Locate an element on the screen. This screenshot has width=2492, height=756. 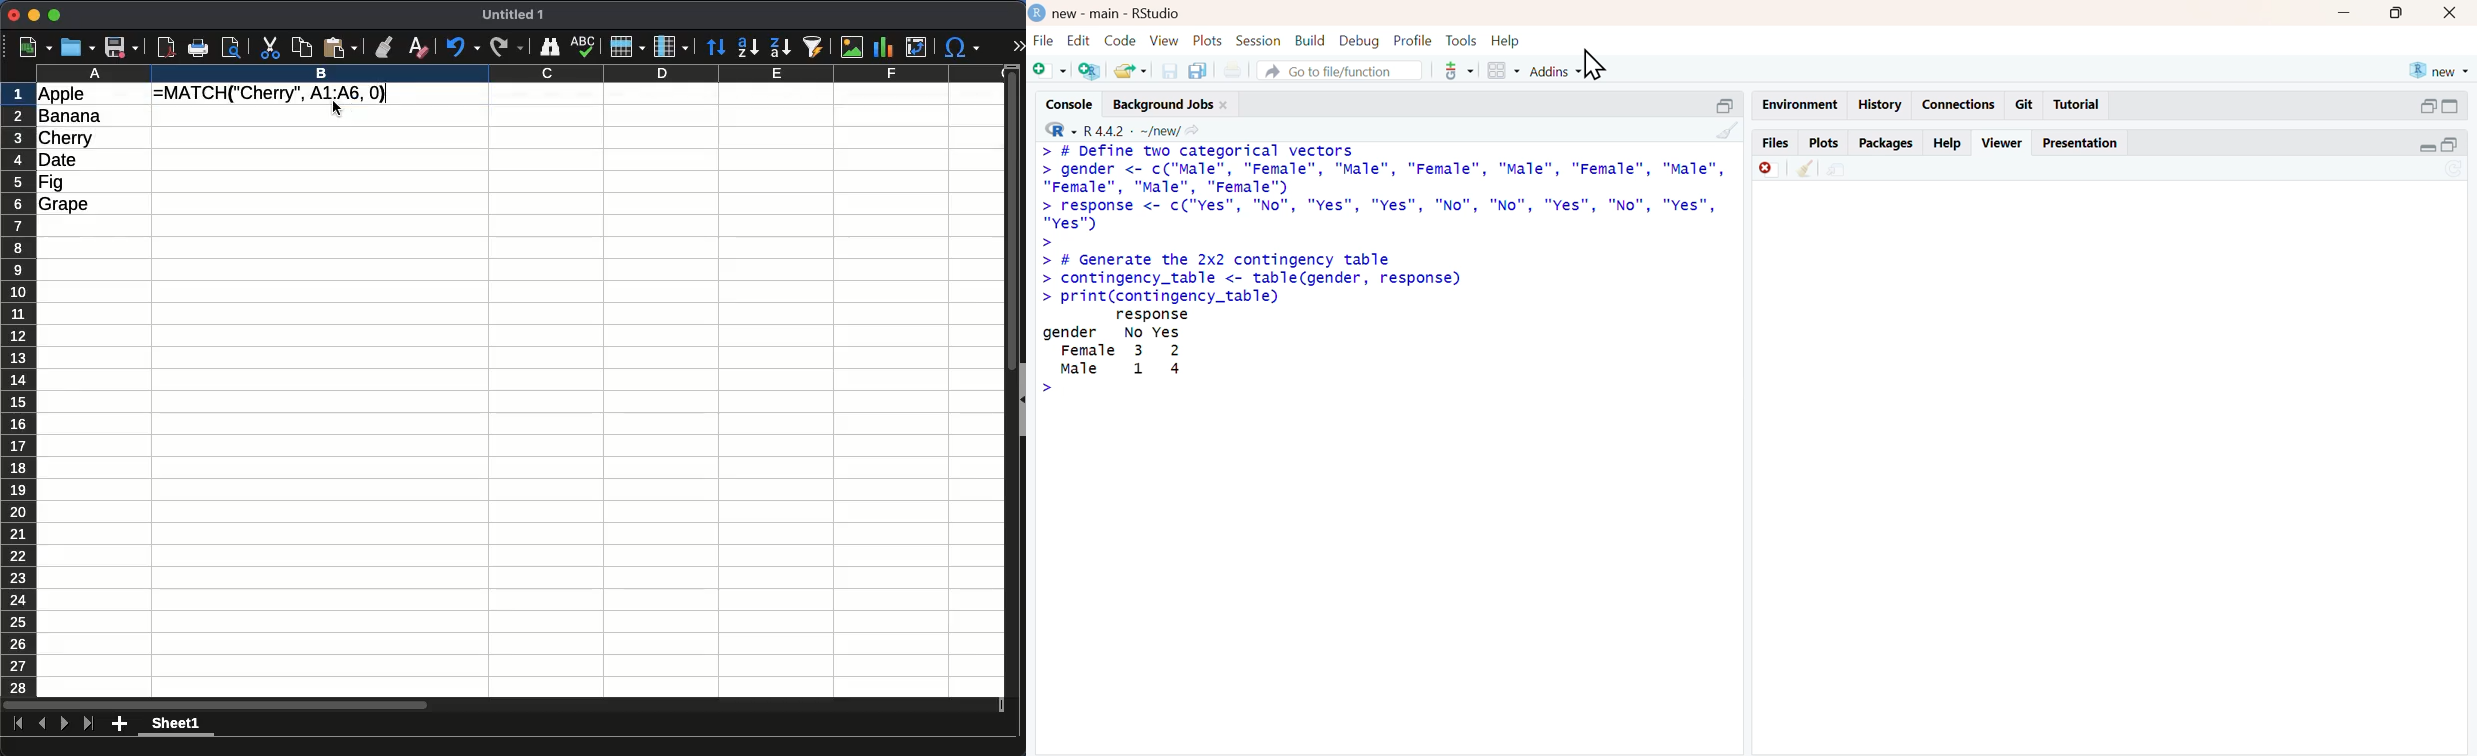
connections is located at coordinates (1960, 105).